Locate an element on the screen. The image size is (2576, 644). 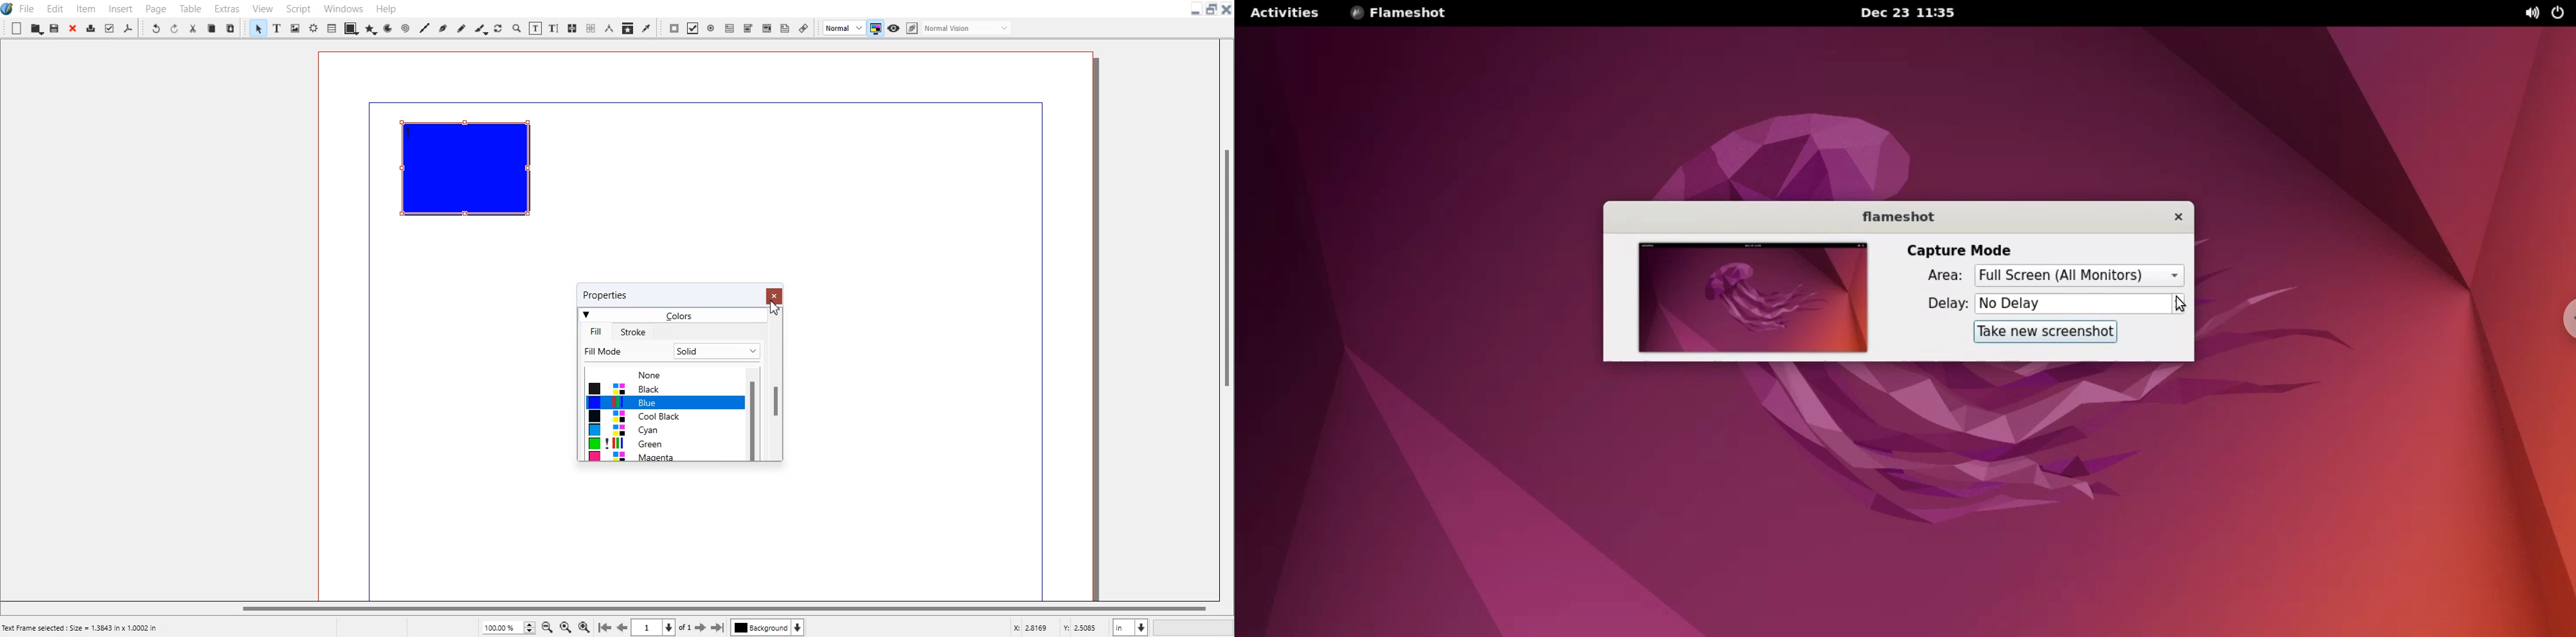
Rotate Item is located at coordinates (498, 28).